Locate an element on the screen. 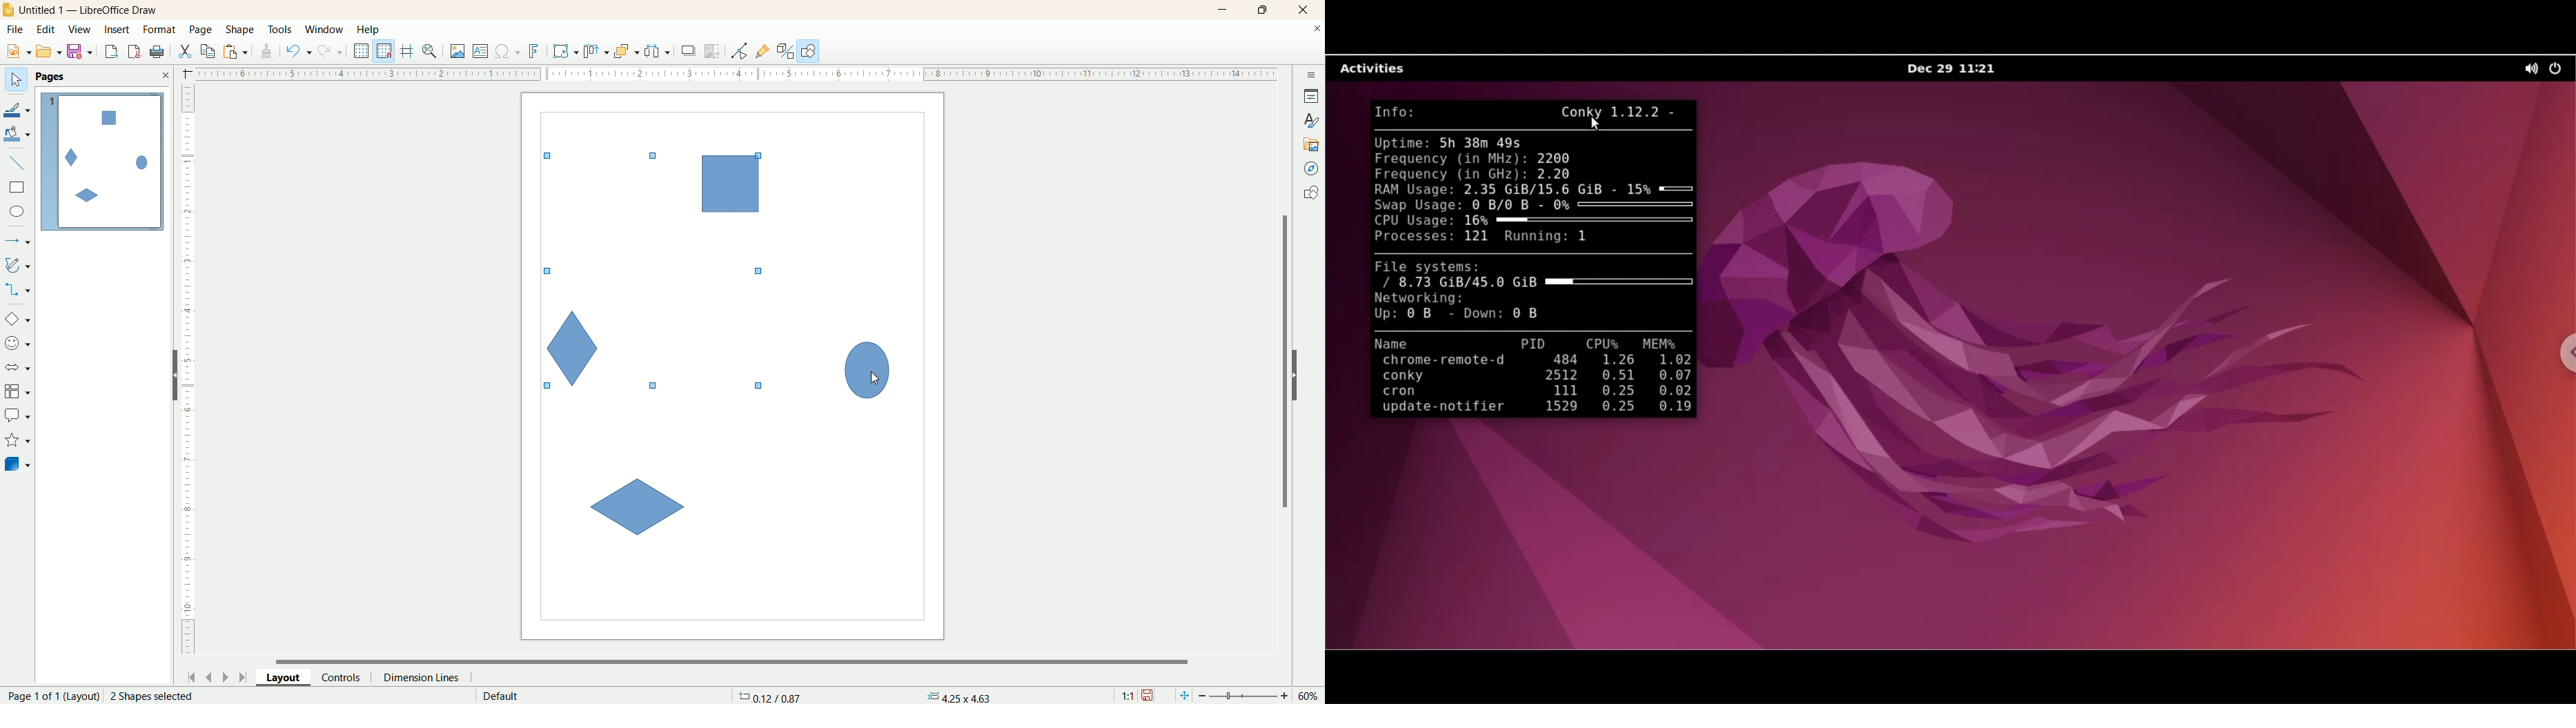 The height and width of the screenshot is (728, 2576). connectors is located at coordinates (17, 289).